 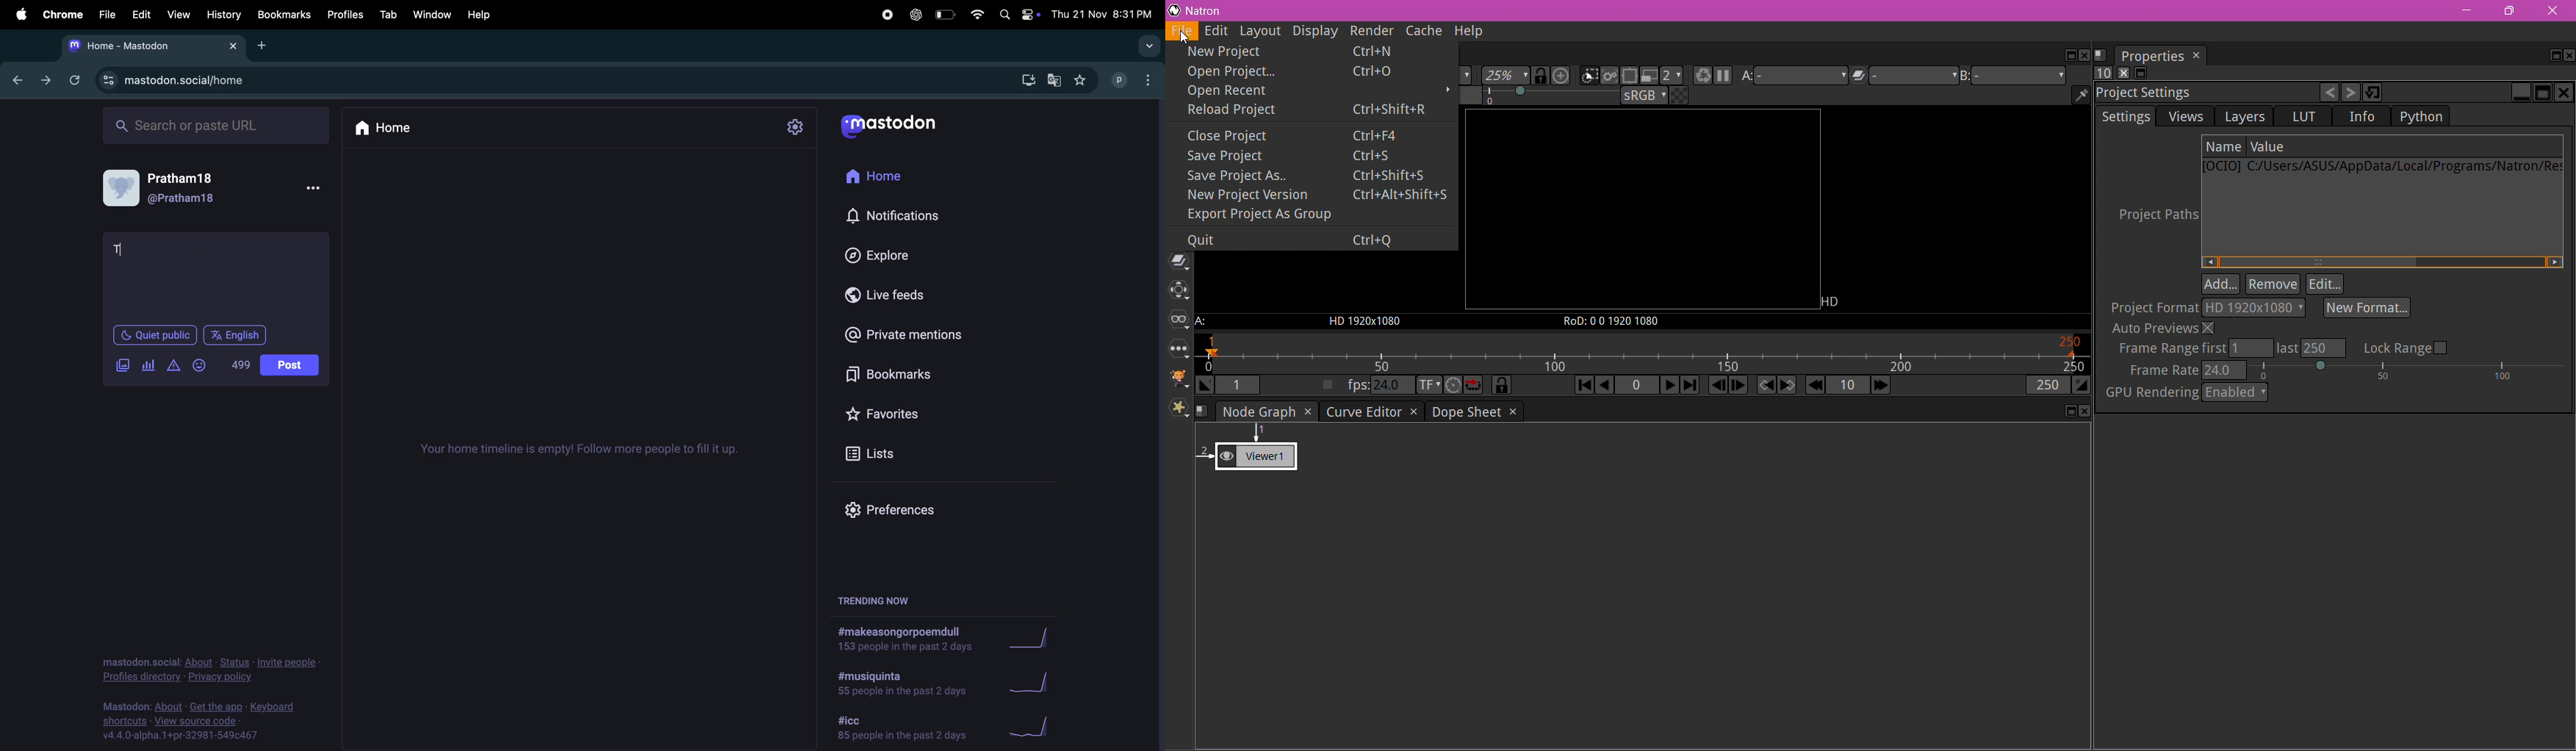 What do you see at coordinates (173, 364) in the screenshot?
I see `add content warning` at bounding box center [173, 364].